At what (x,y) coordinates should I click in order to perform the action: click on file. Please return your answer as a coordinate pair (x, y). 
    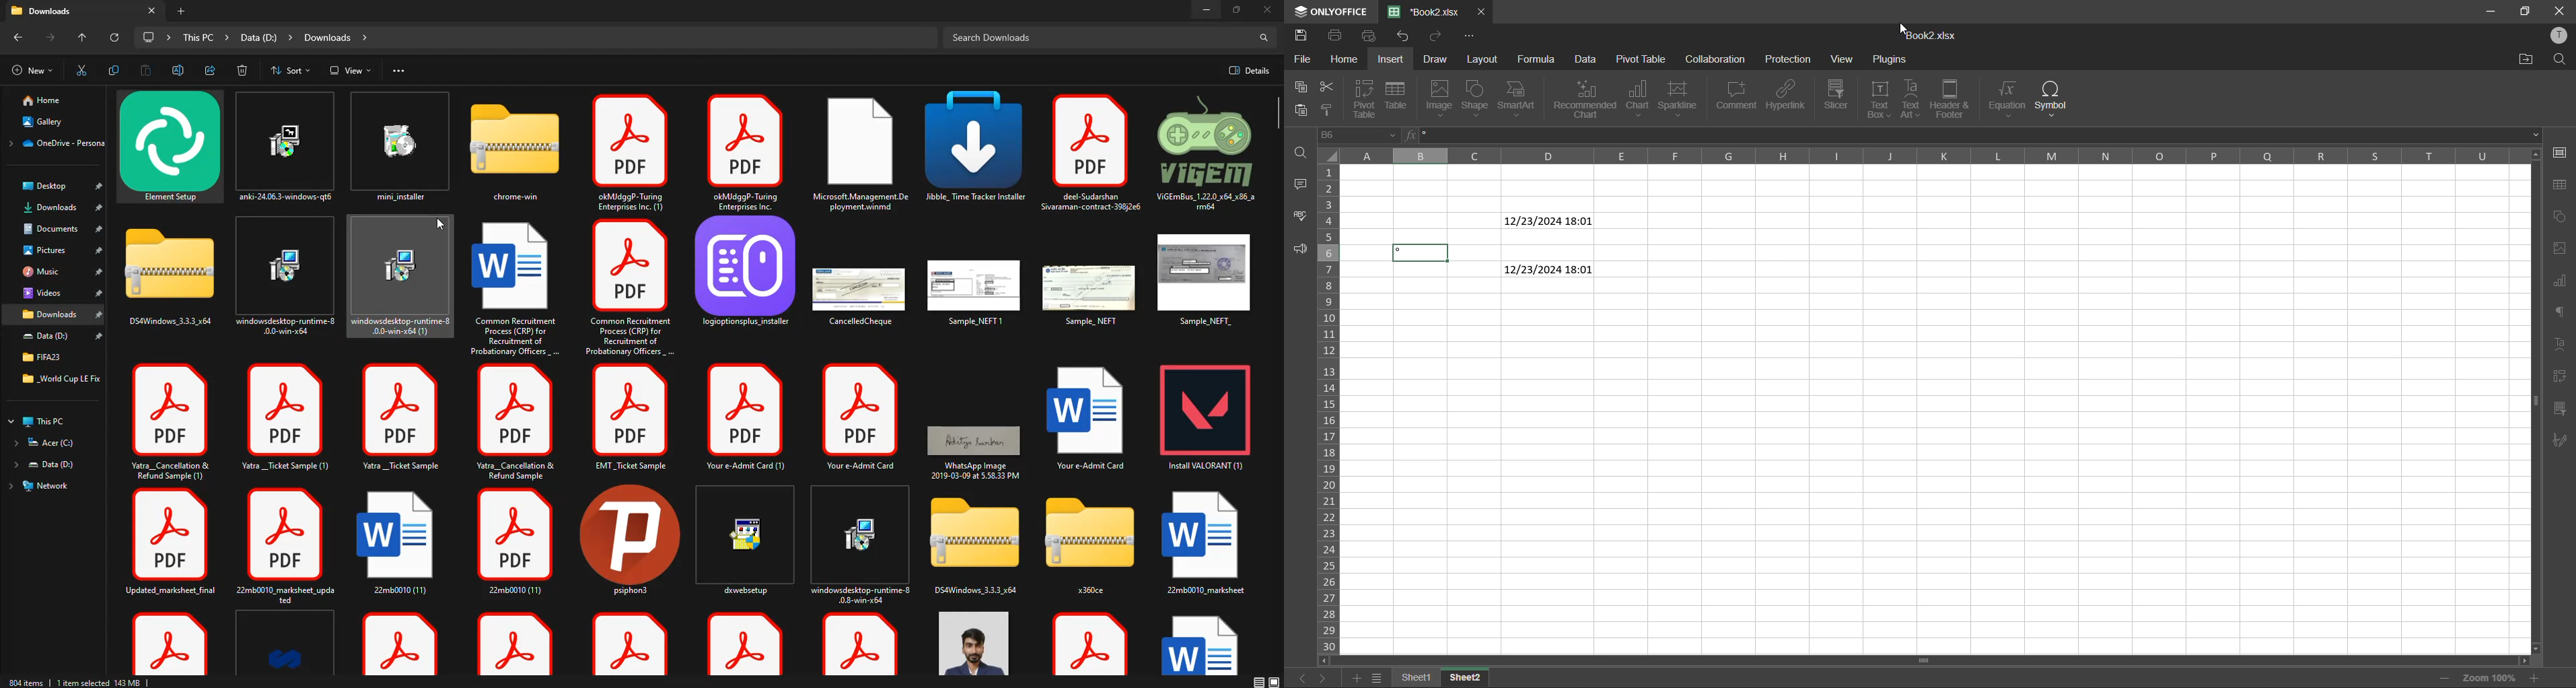
    Looking at the image, I should click on (639, 290).